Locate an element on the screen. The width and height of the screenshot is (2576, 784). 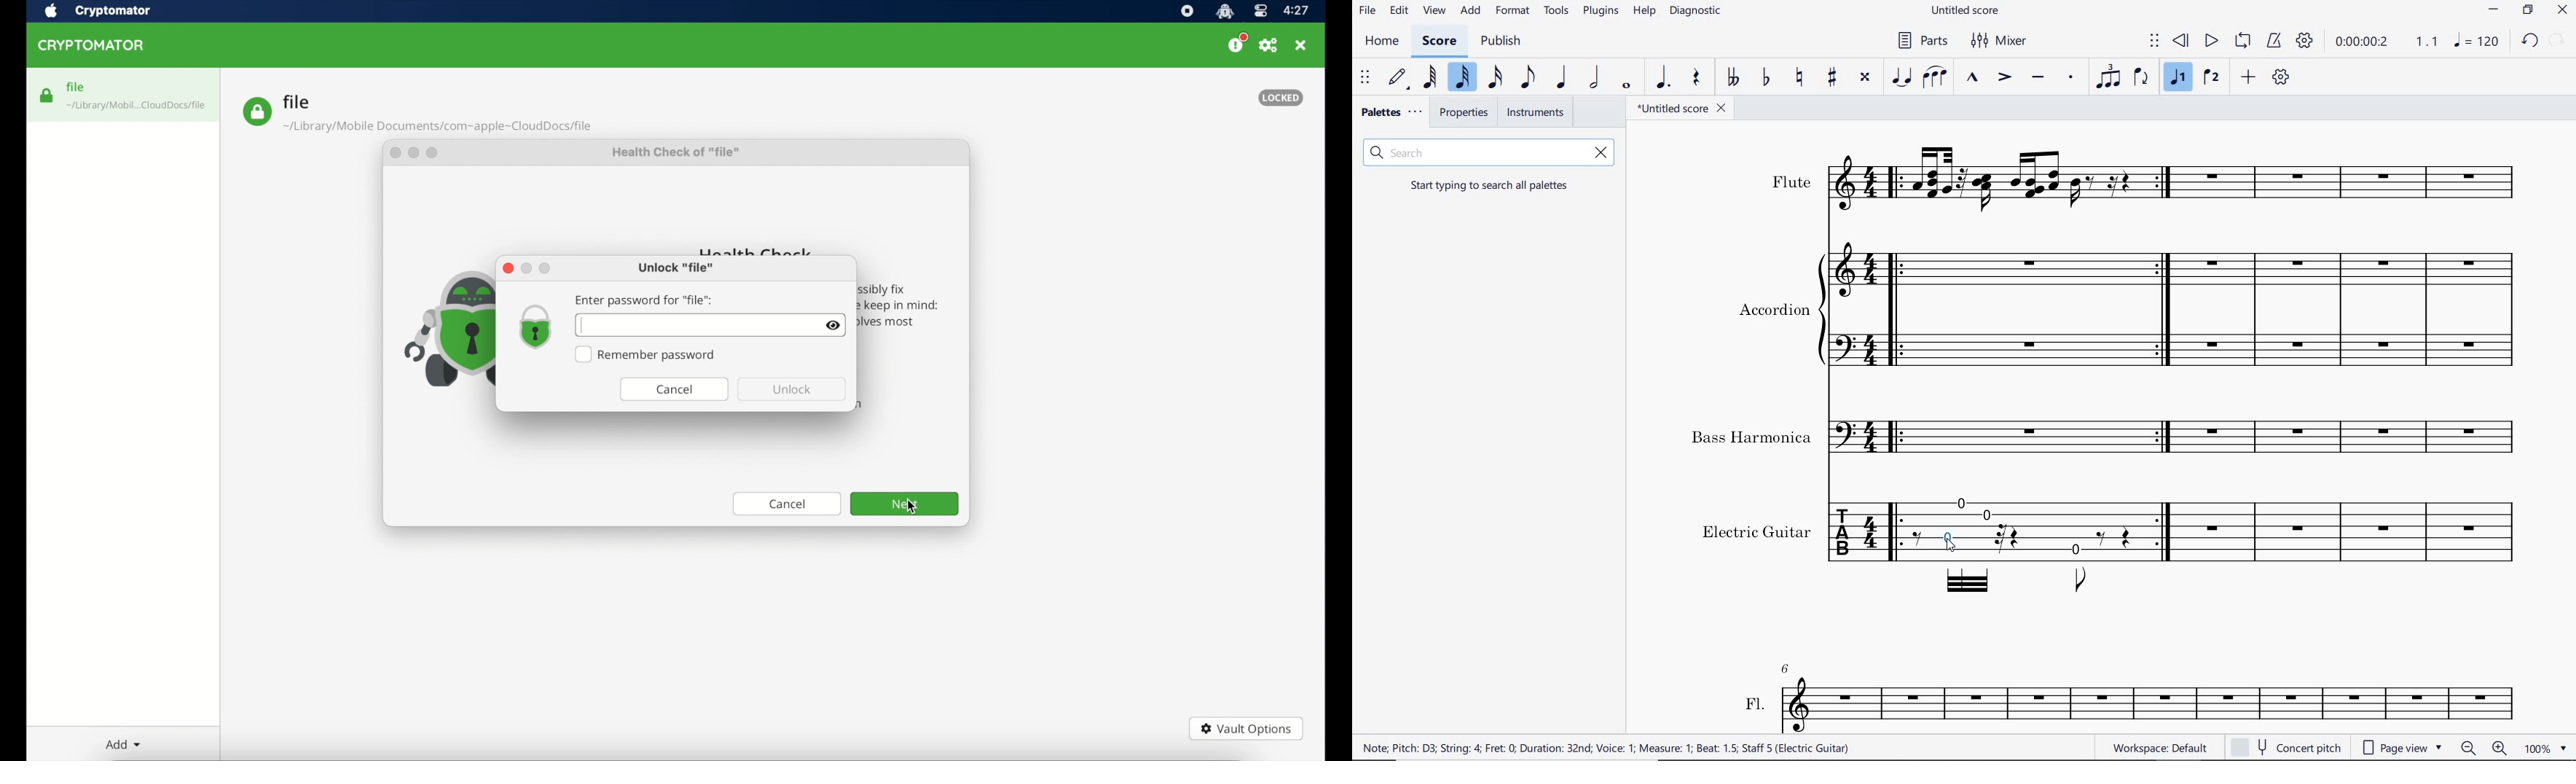
Instrument: Bass Harmonica is located at coordinates (2108, 437).